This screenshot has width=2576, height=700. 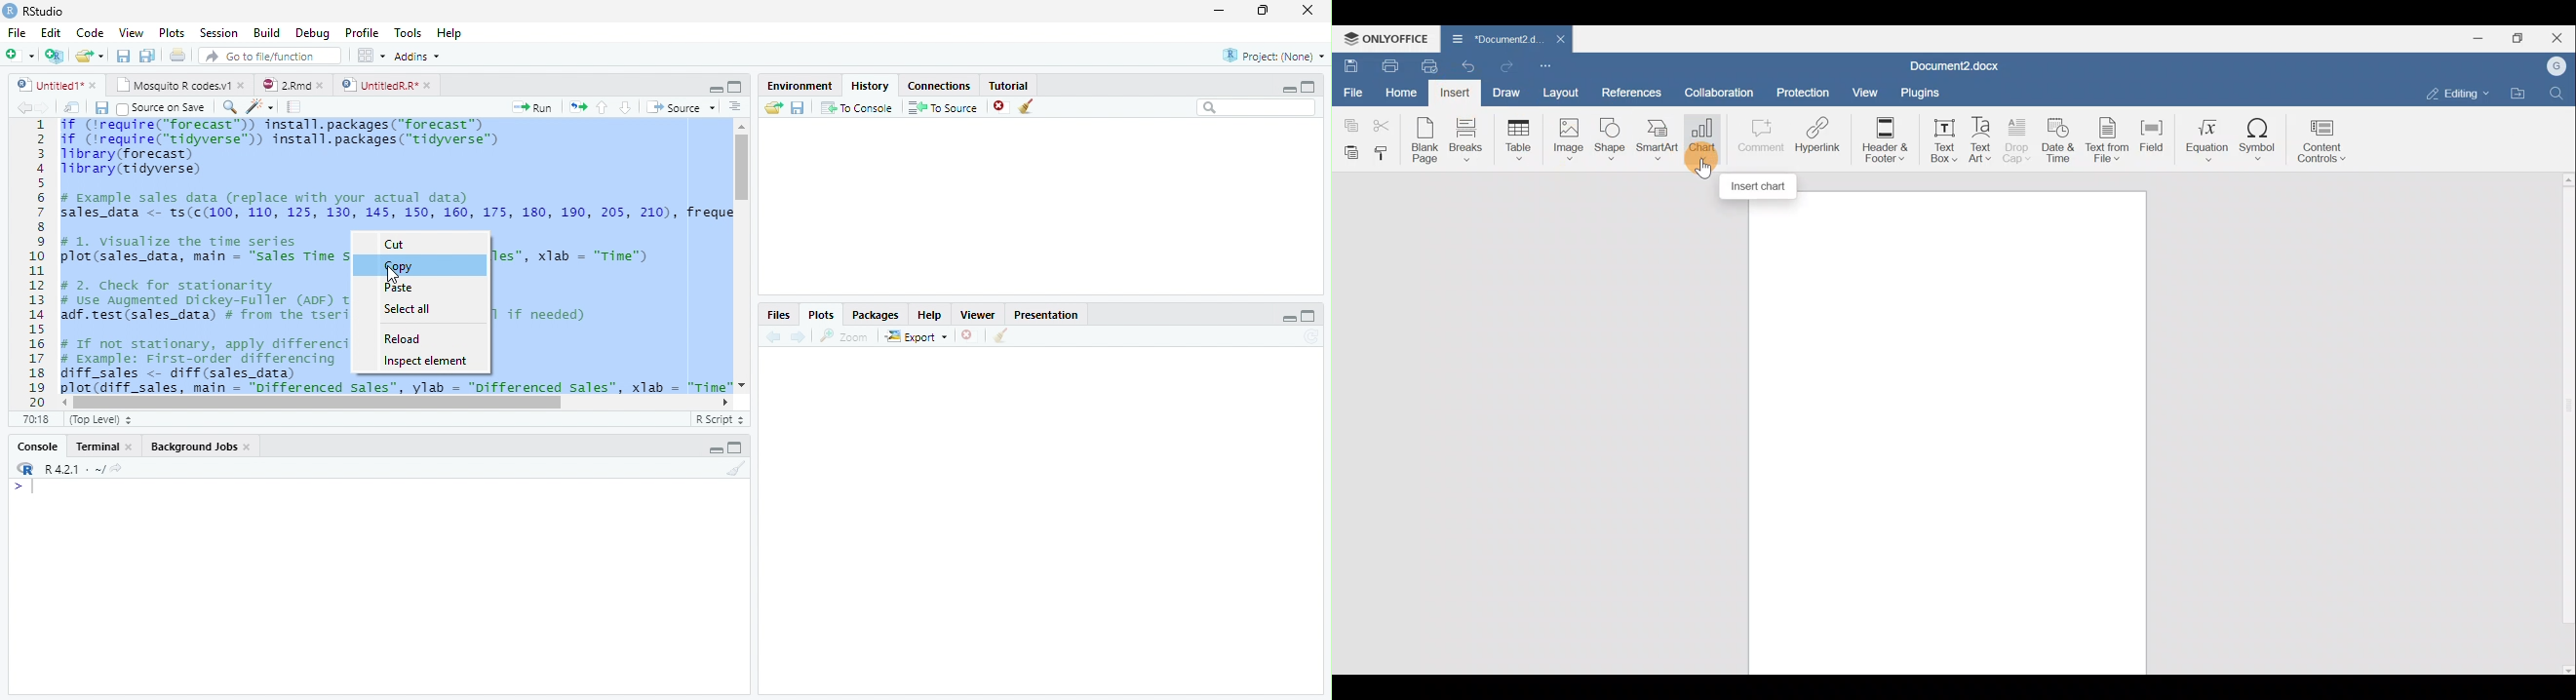 What do you see at coordinates (103, 446) in the screenshot?
I see `Terminal` at bounding box center [103, 446].